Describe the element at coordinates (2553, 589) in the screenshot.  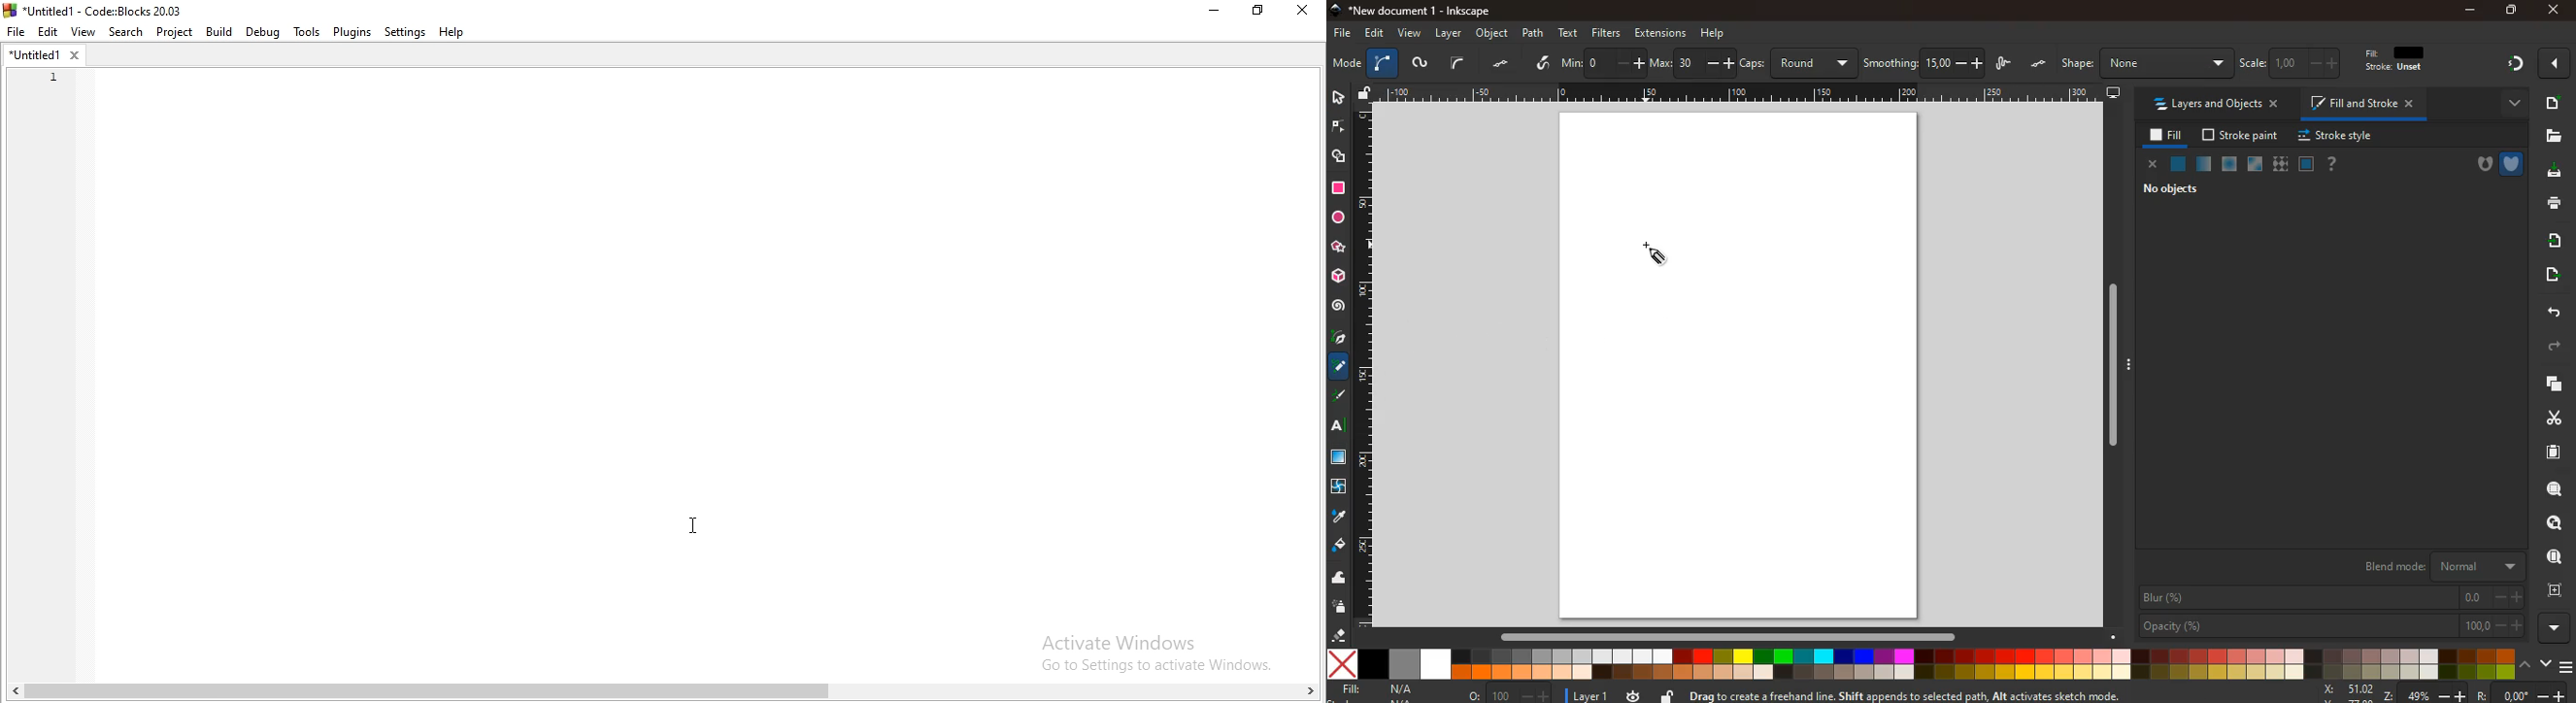
I see `frame` at that location.